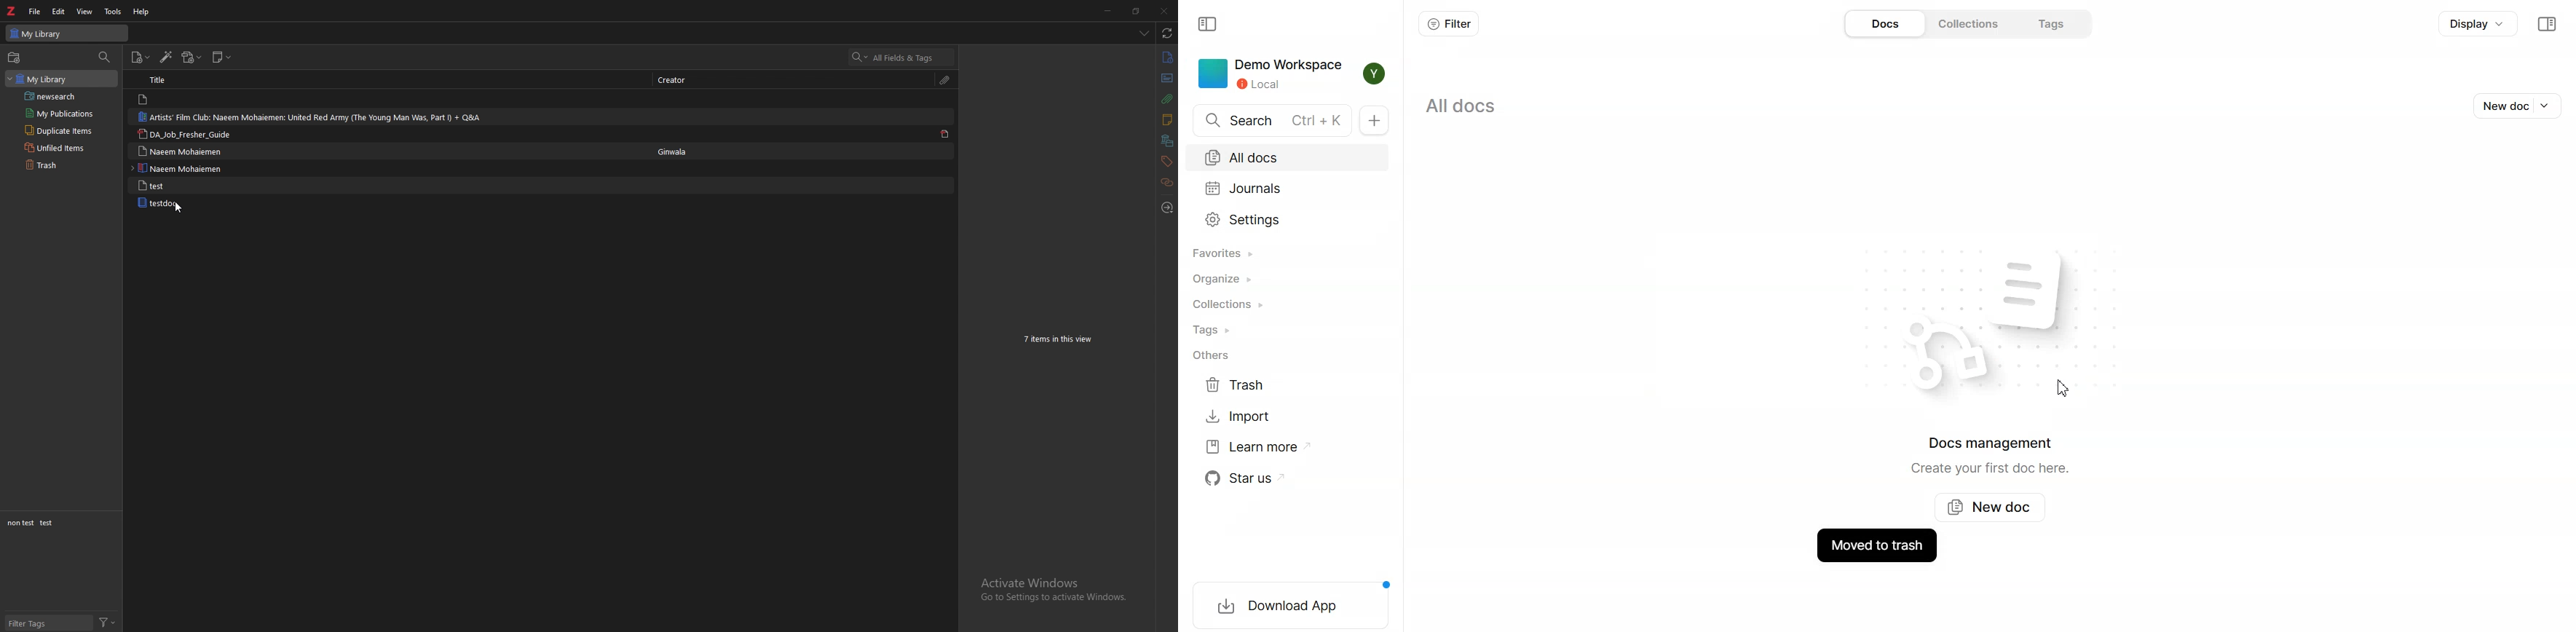  I want to click on file, so click(36, 11).